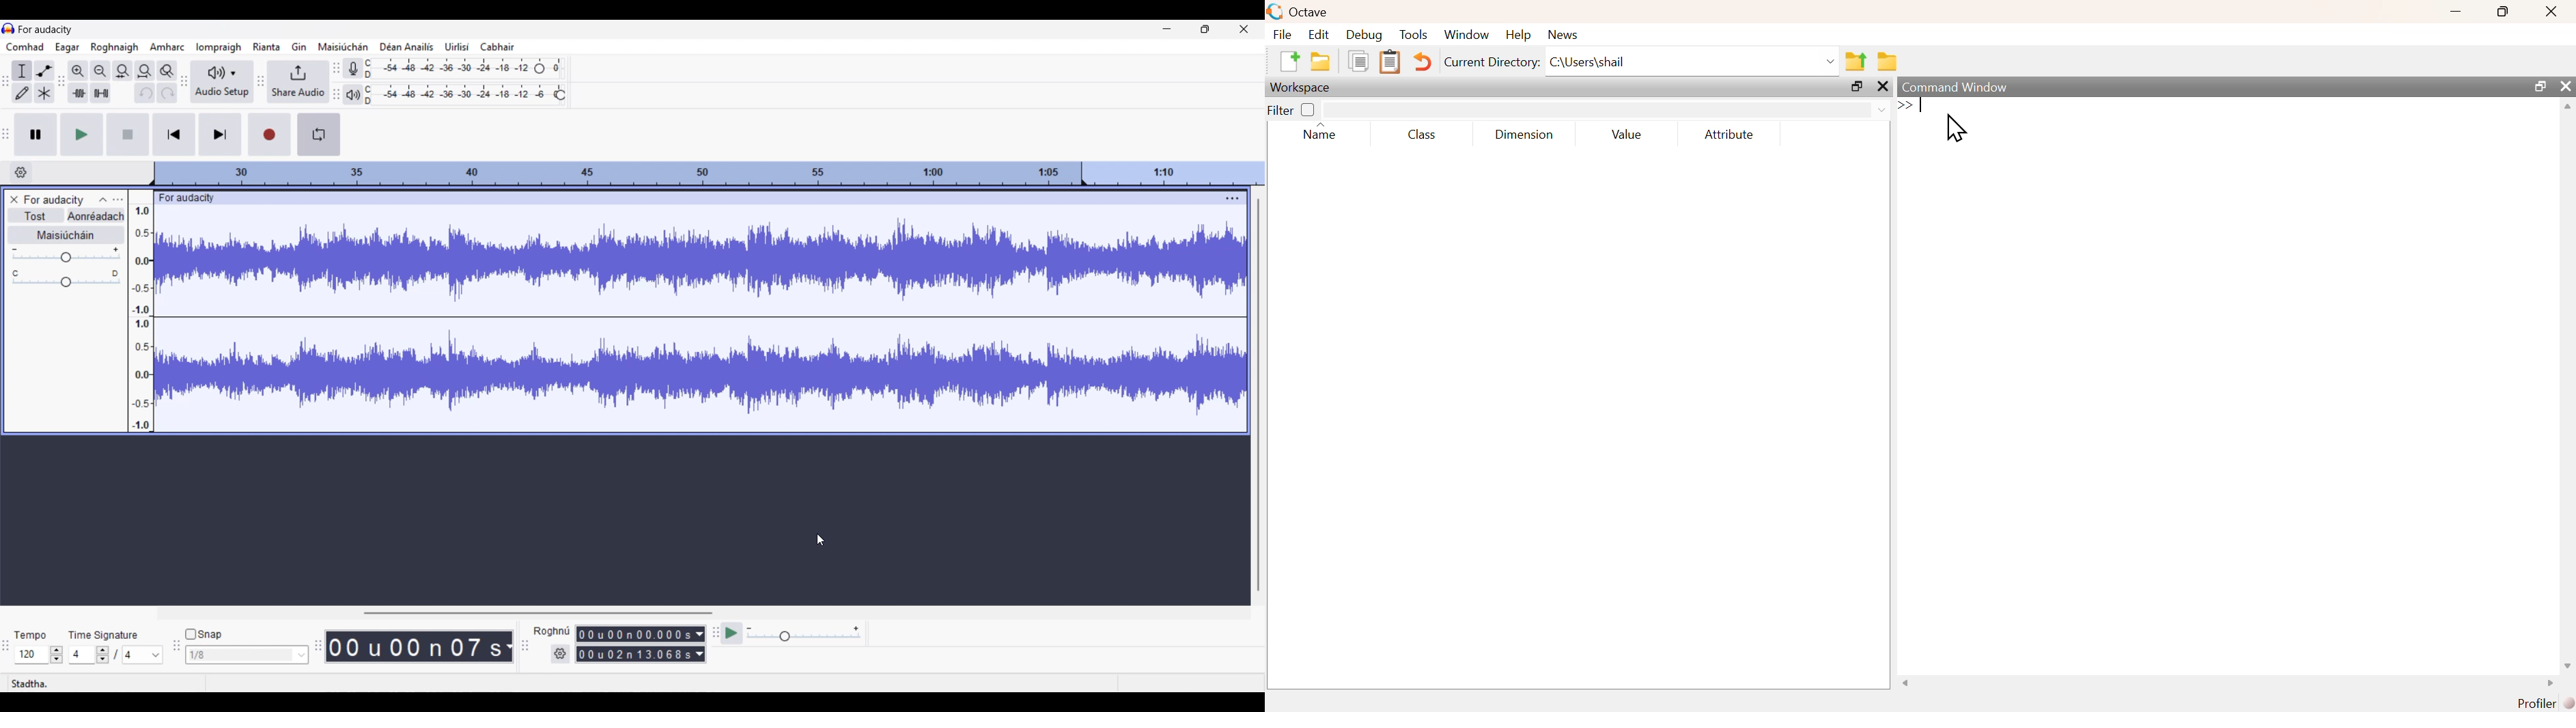 This screenshot has height=728, width=2576. What do you see at coordinates (66, 254) in the screenshot?
I see `Volume scale` at bounding box center [66, 254].